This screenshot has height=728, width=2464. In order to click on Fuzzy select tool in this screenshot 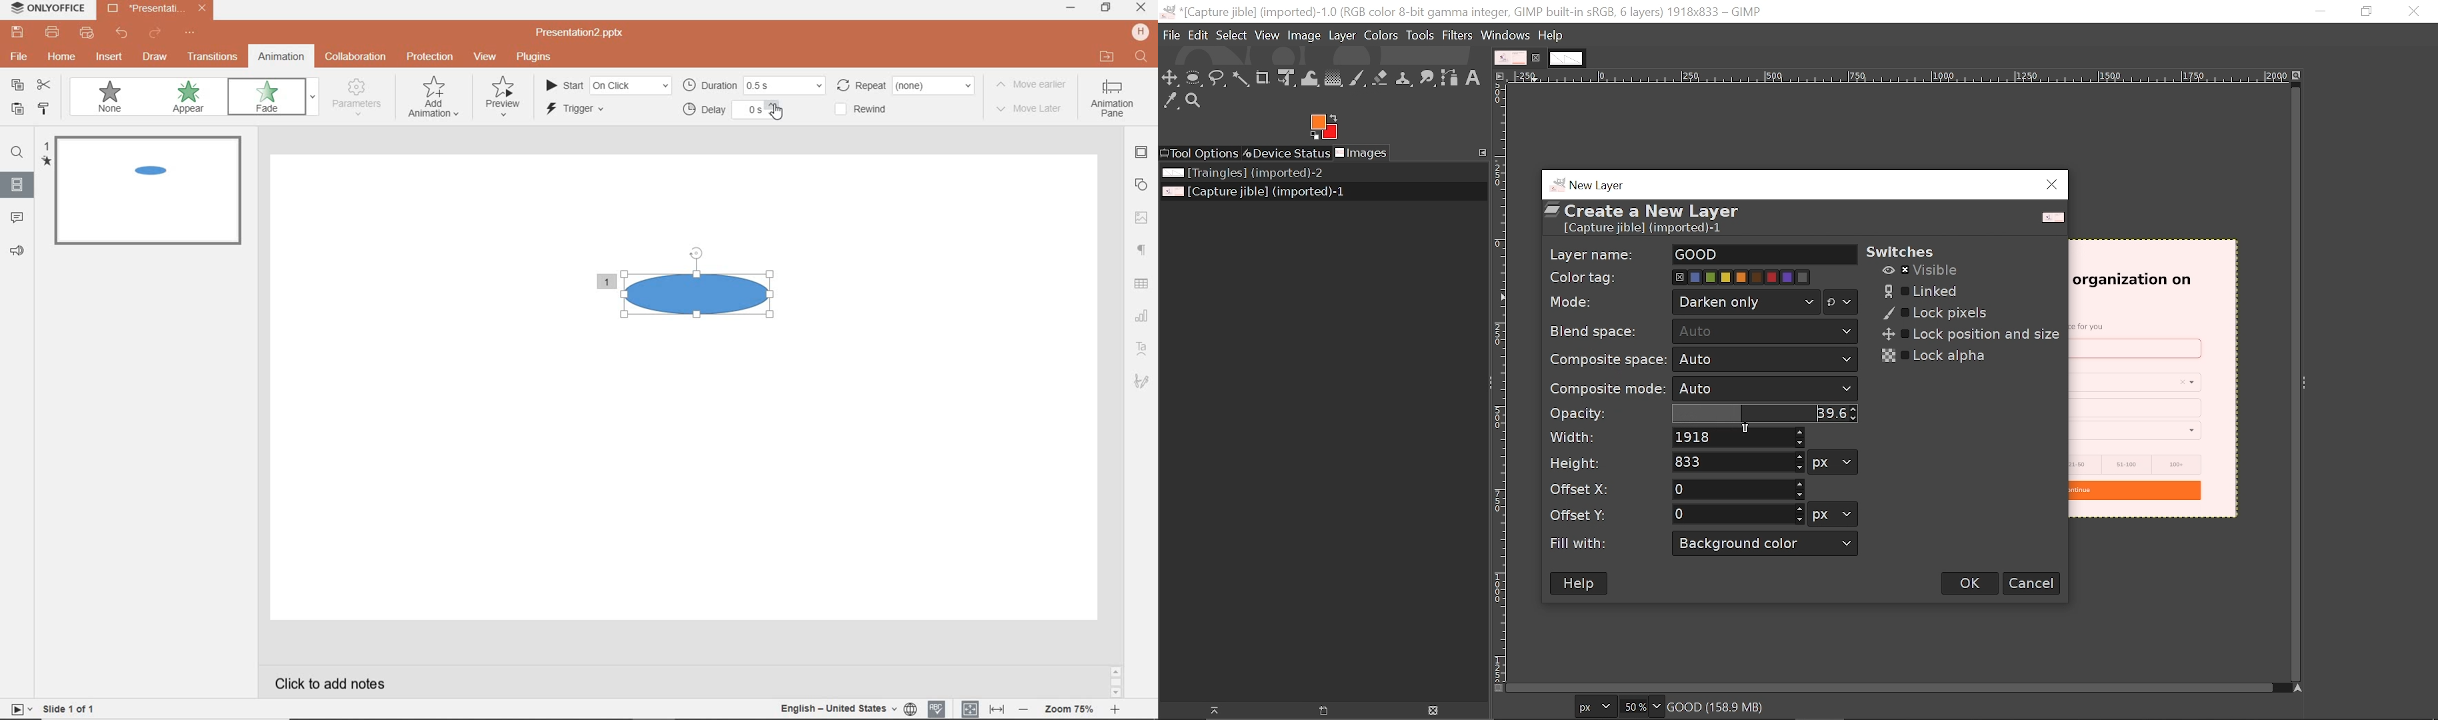, I will do `click(1239, 81)`.